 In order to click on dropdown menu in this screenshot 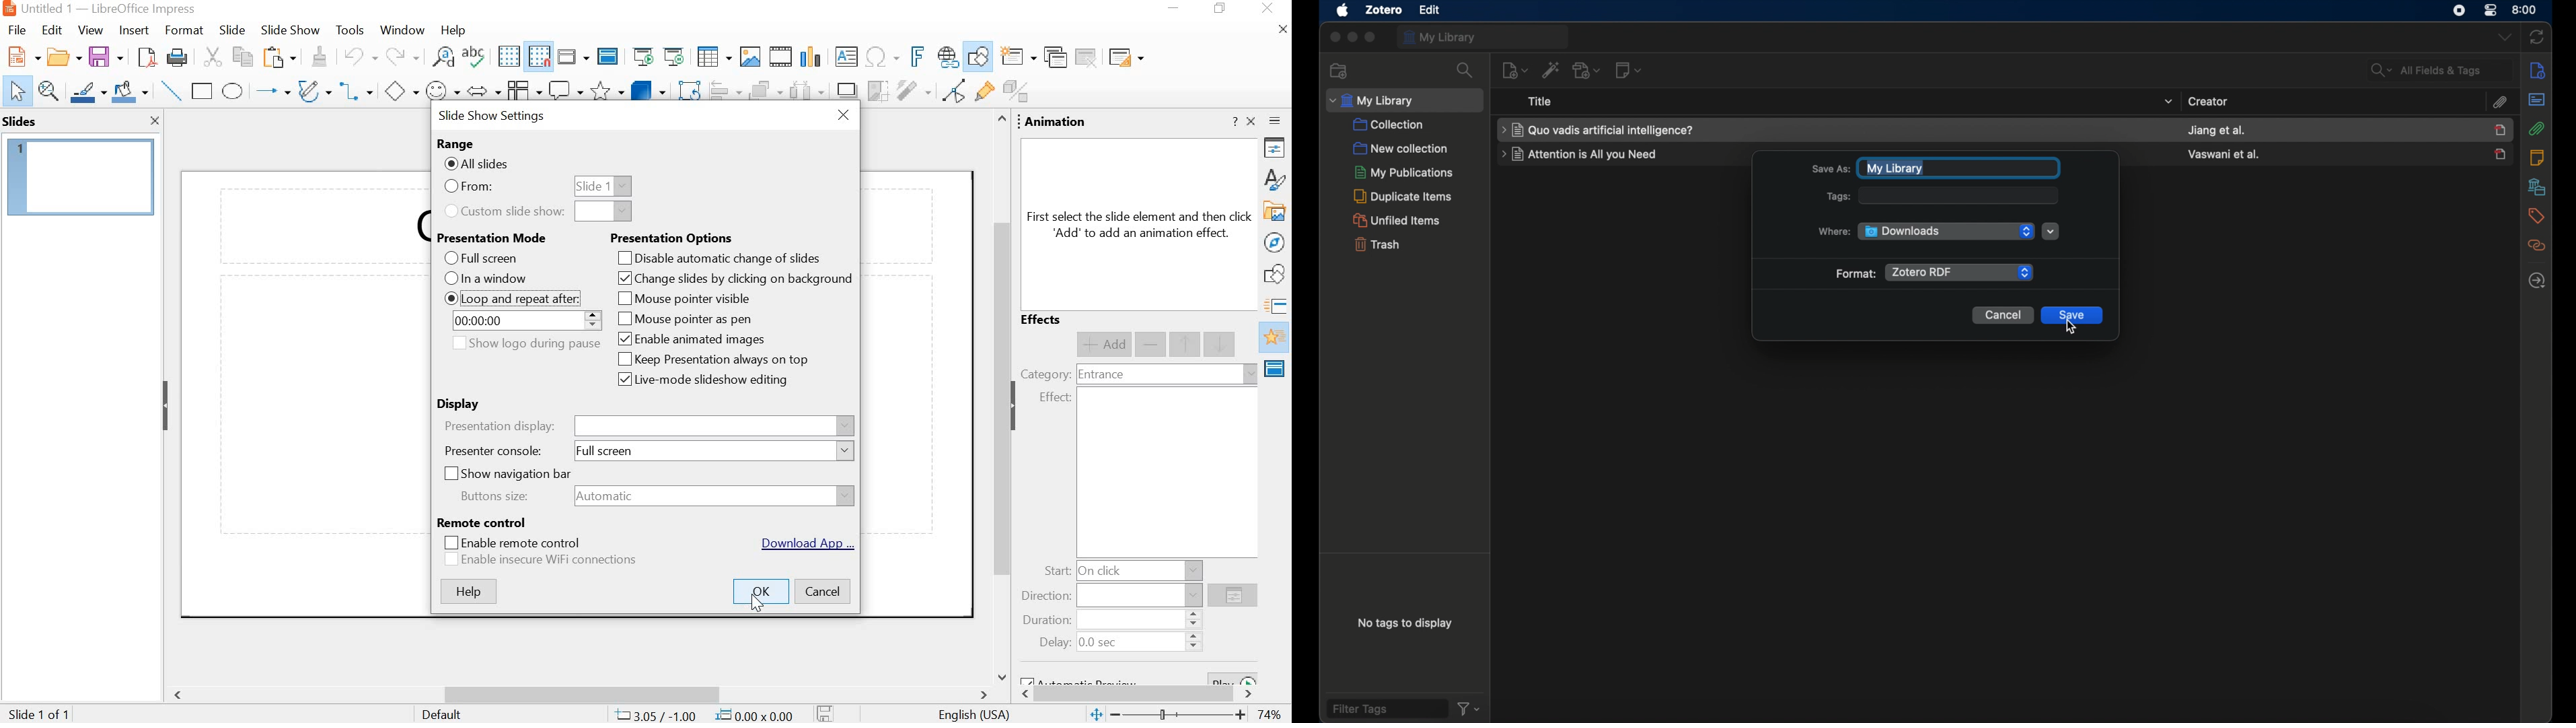, I will do `click(2503, 37)`.